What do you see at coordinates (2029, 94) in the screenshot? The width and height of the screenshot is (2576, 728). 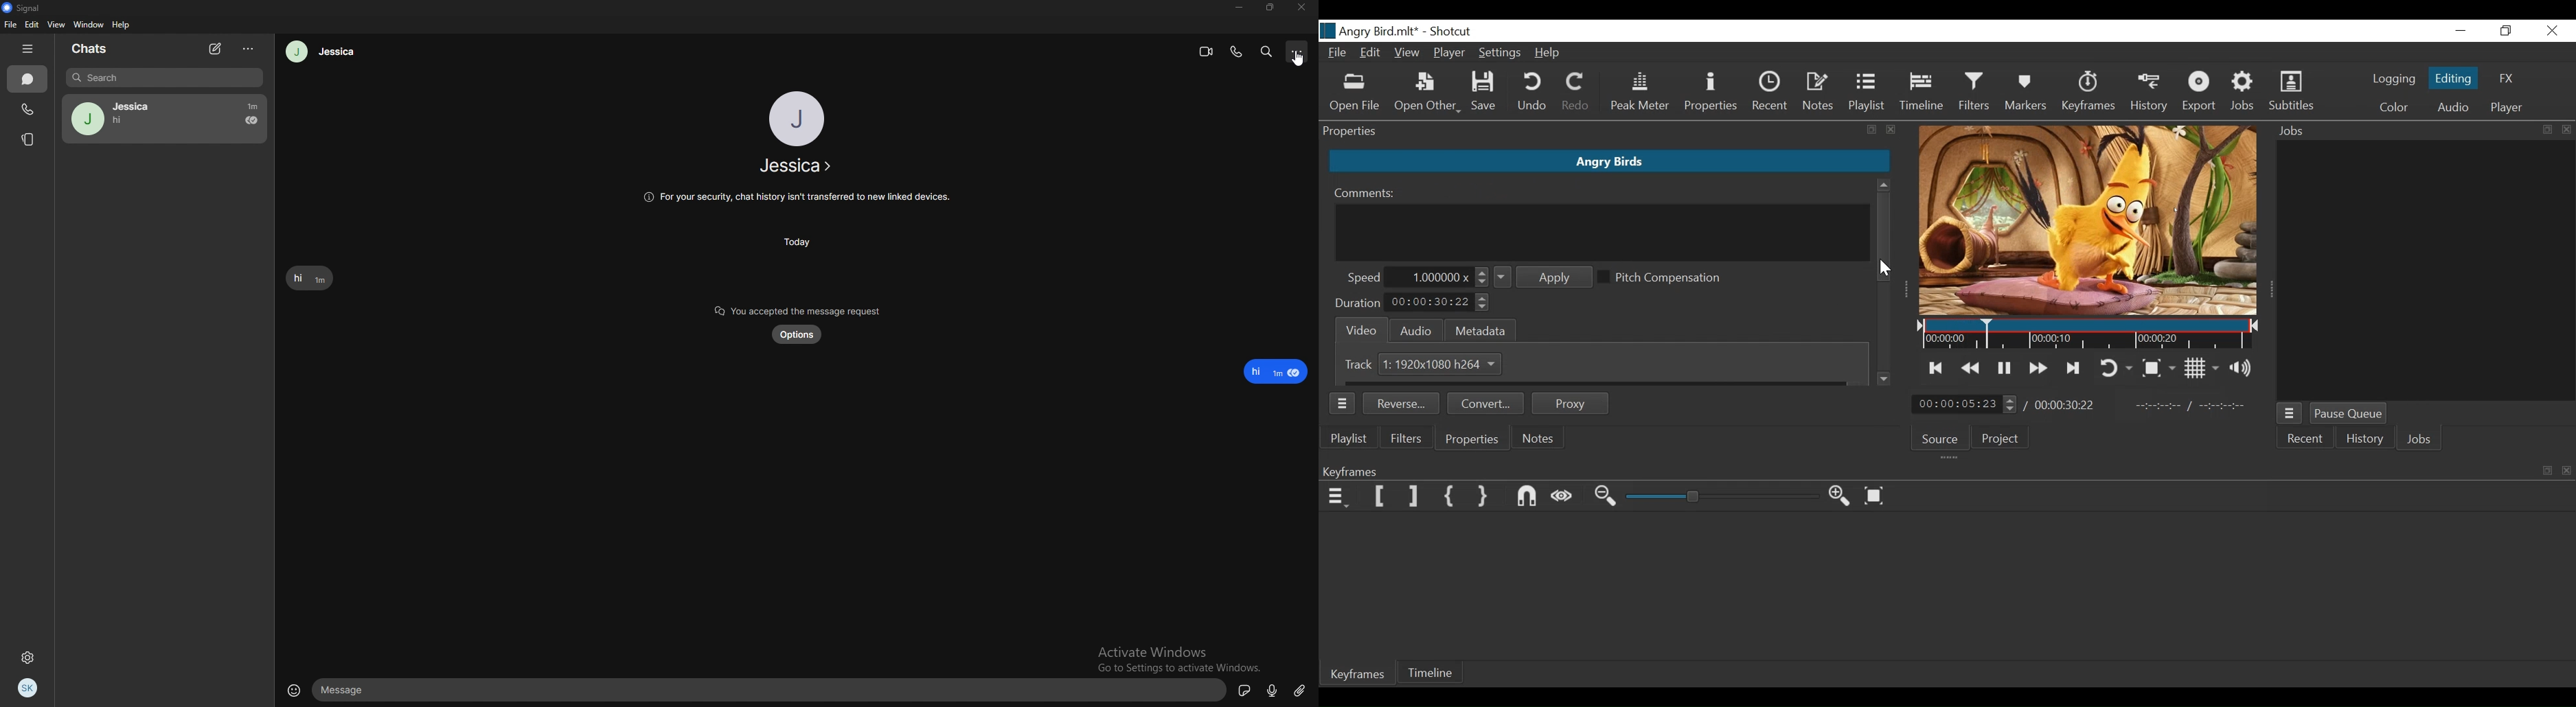 I see `Marker` at bounding box center [2029, 94].